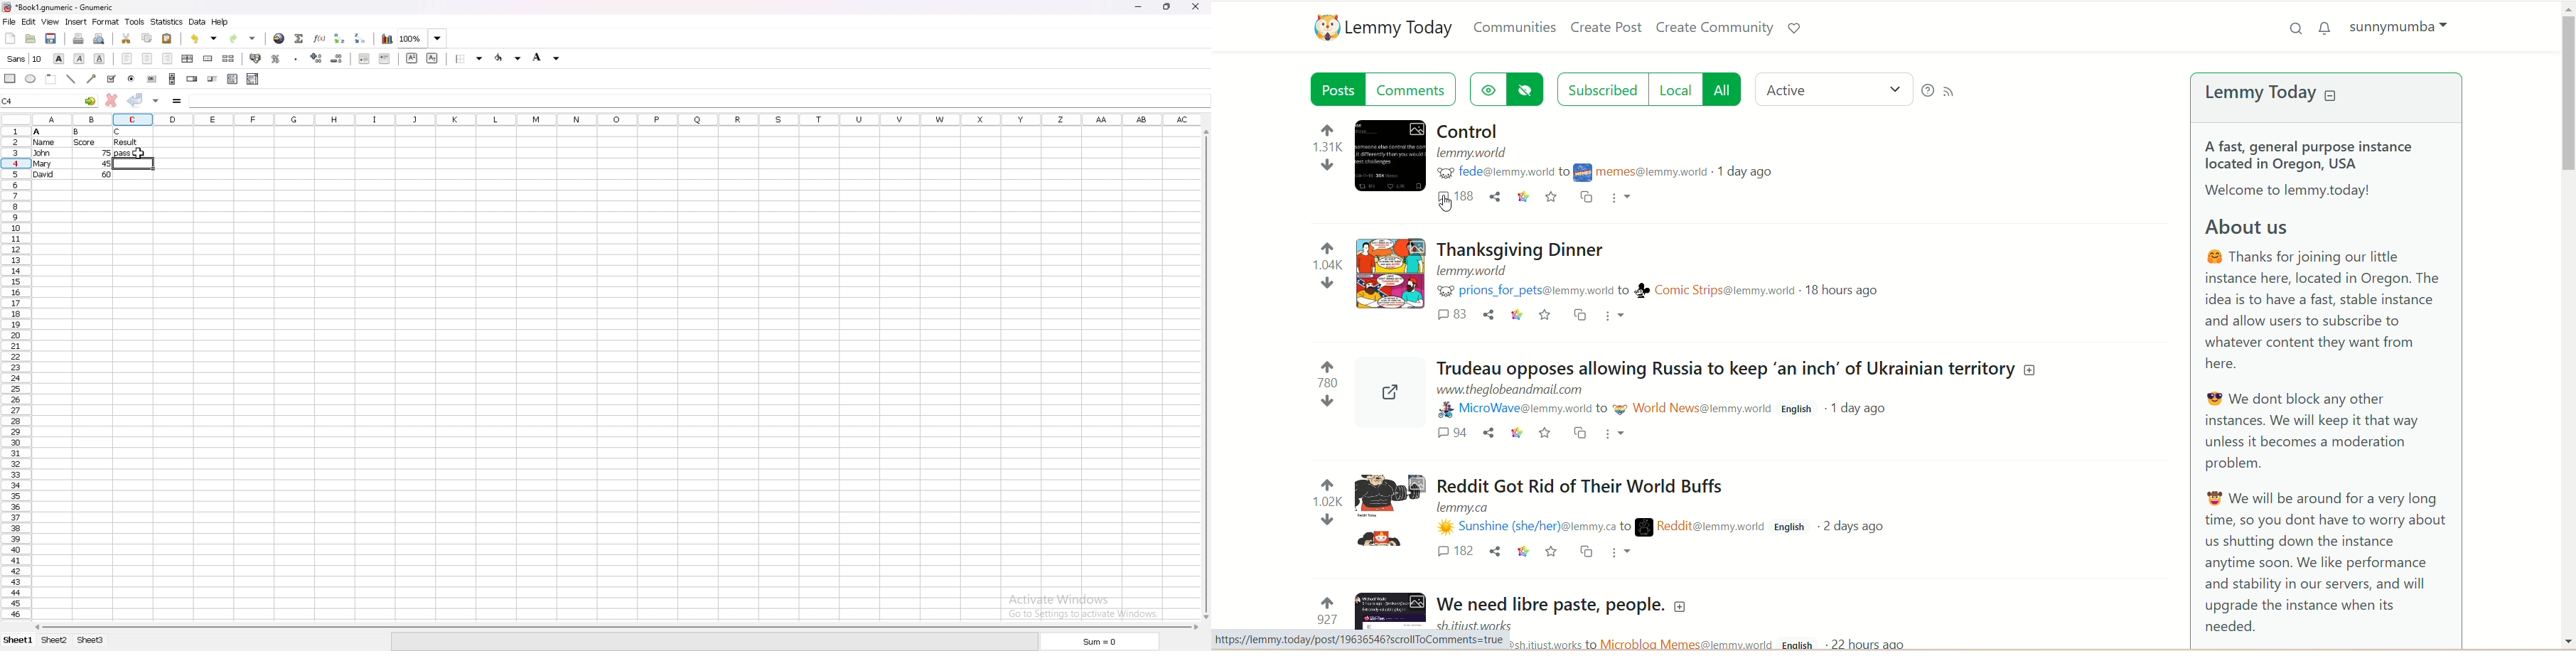 This screenshot has height=672, width=2576. I want to click on Expand the post with the image details, so click(1381, 390).